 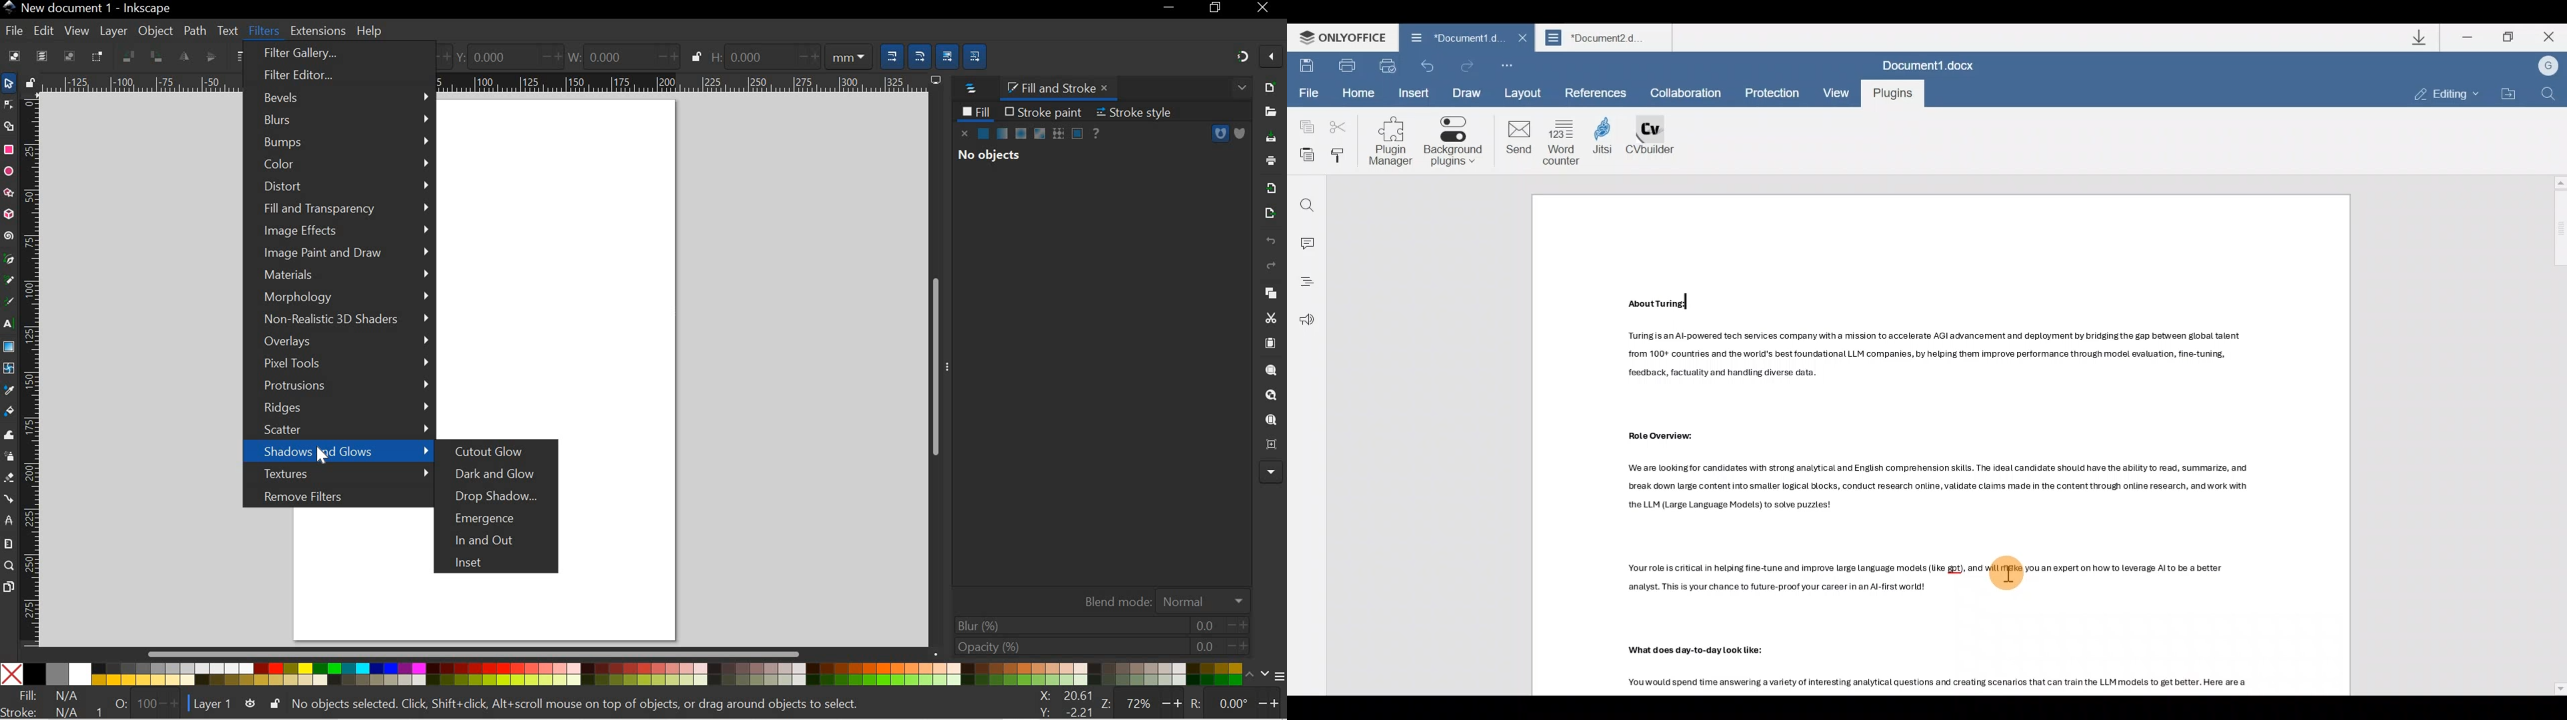 I want to click on Draw, so click(x=1466, y=90).